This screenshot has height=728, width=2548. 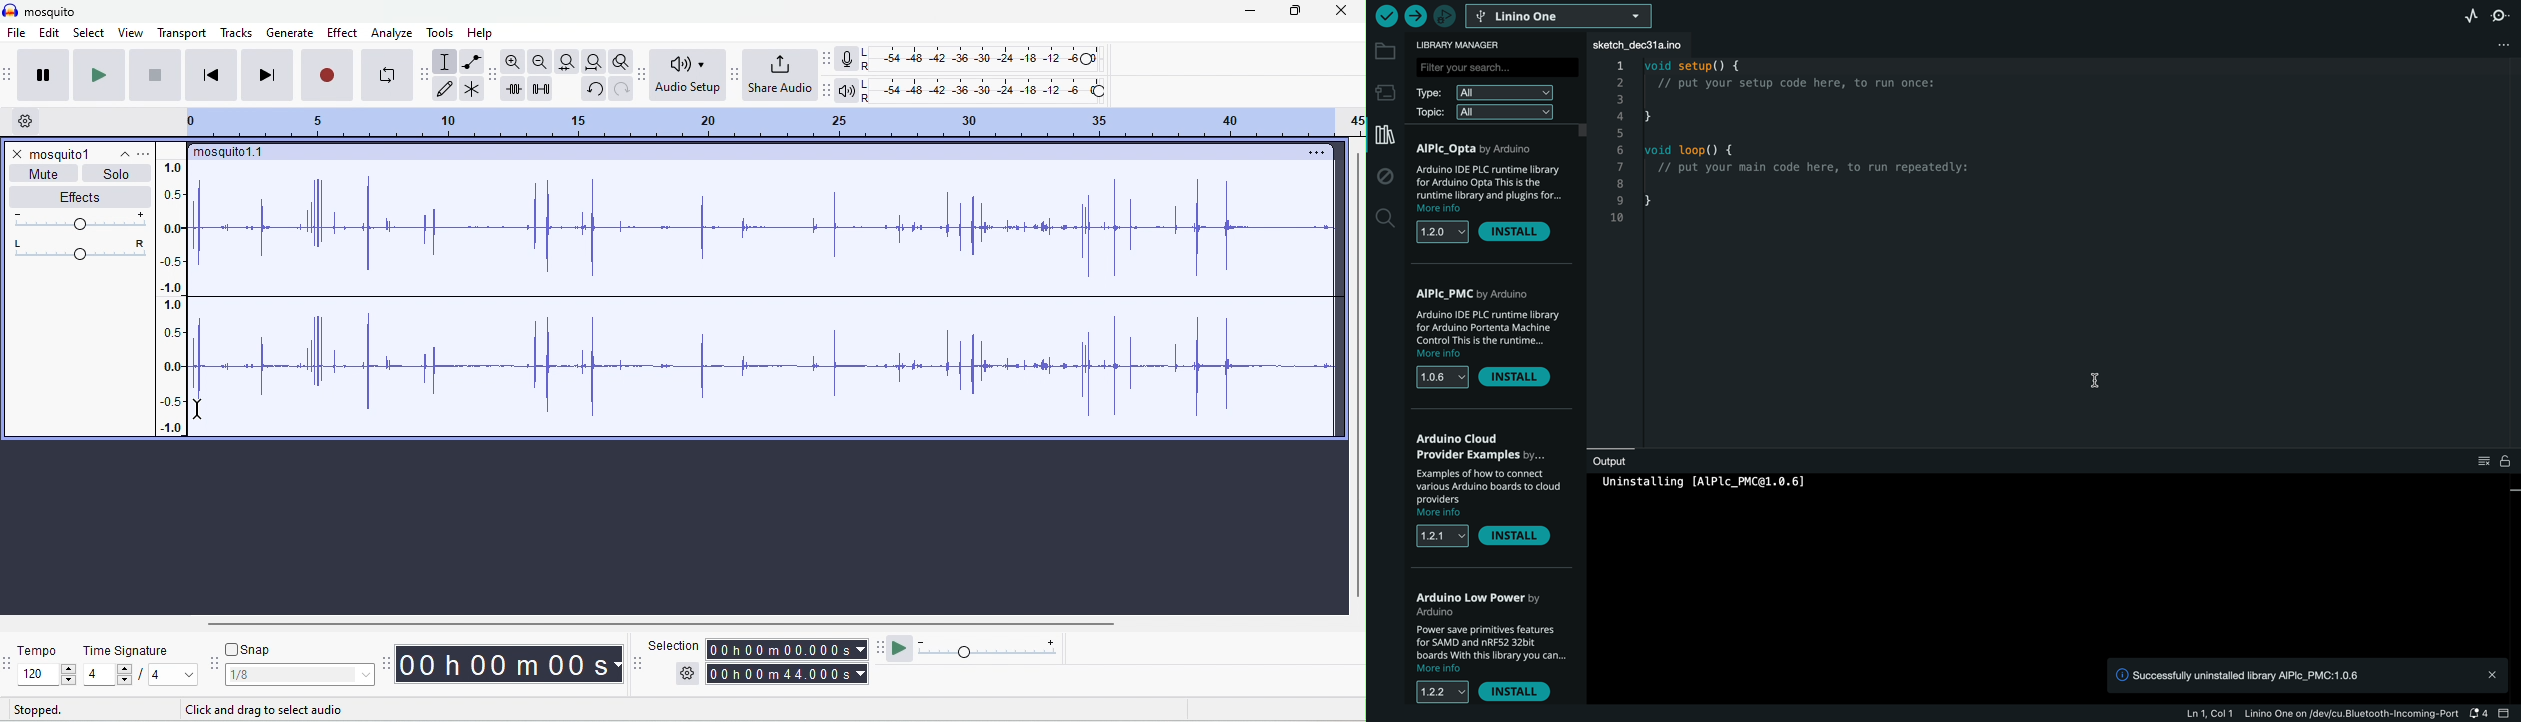 I want to click on tools, so click(x=441, y=32).